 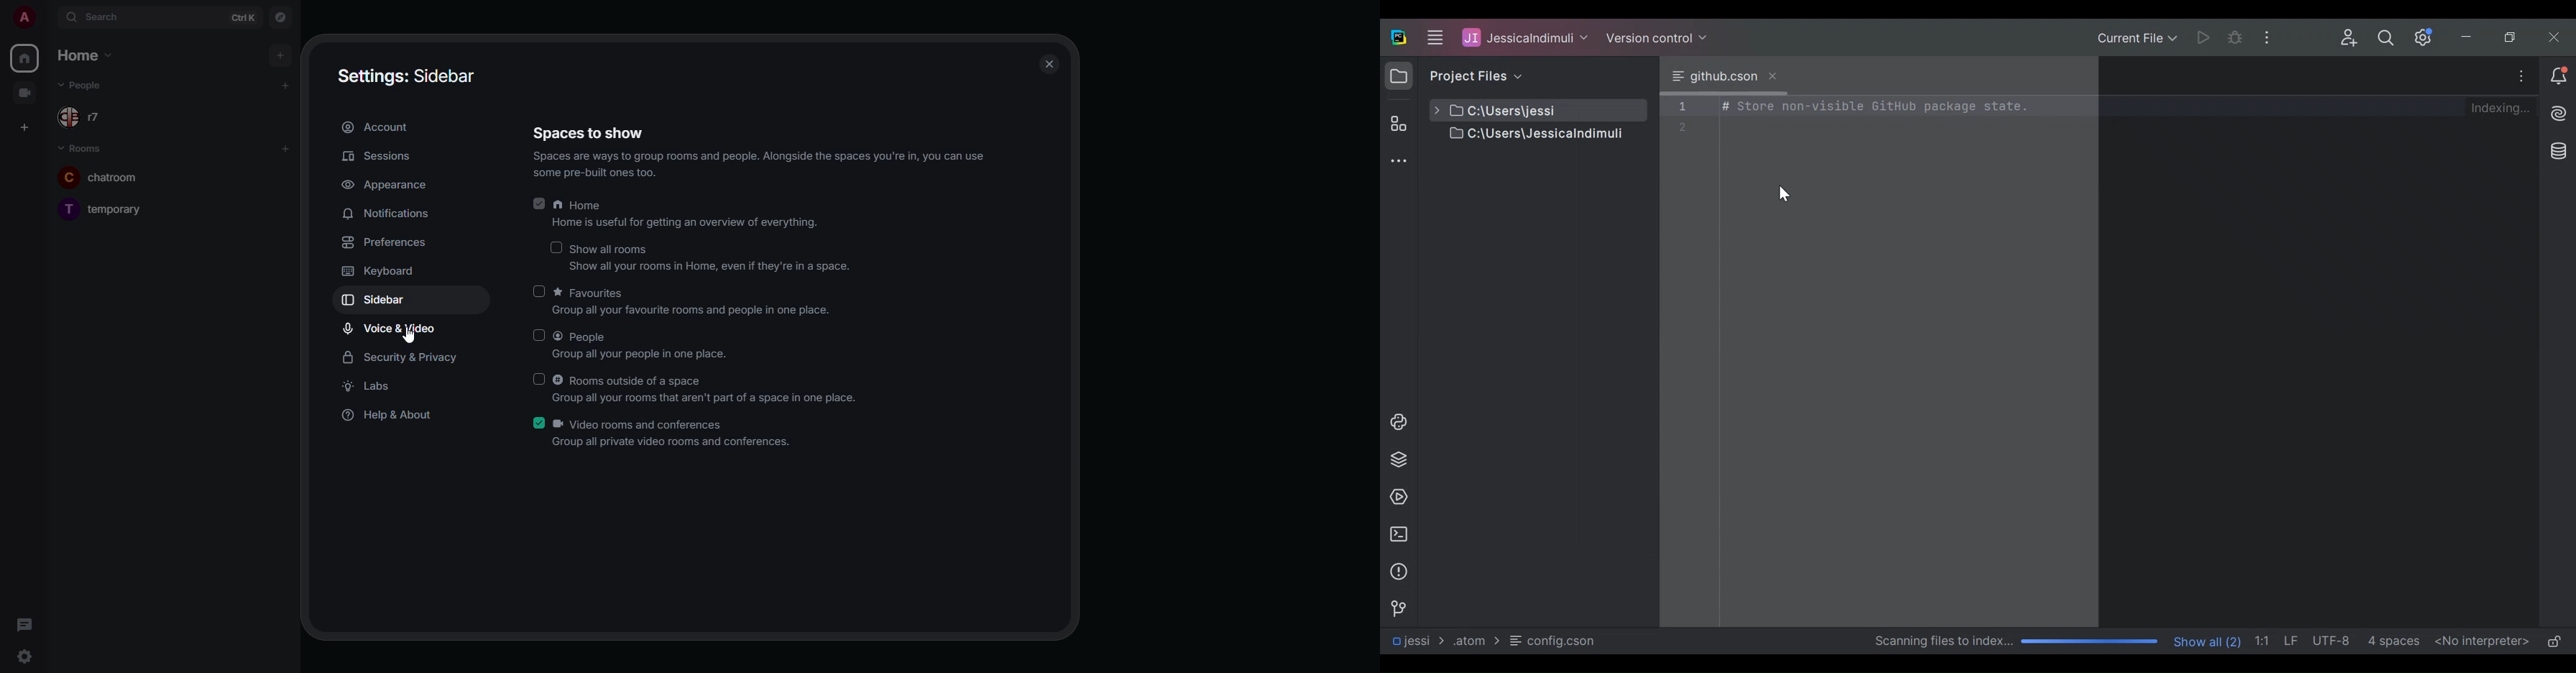 What do you see at coordinates (1526, 38) in the screenshot?
I see `Project File User` at bounding box center [1526, 38].